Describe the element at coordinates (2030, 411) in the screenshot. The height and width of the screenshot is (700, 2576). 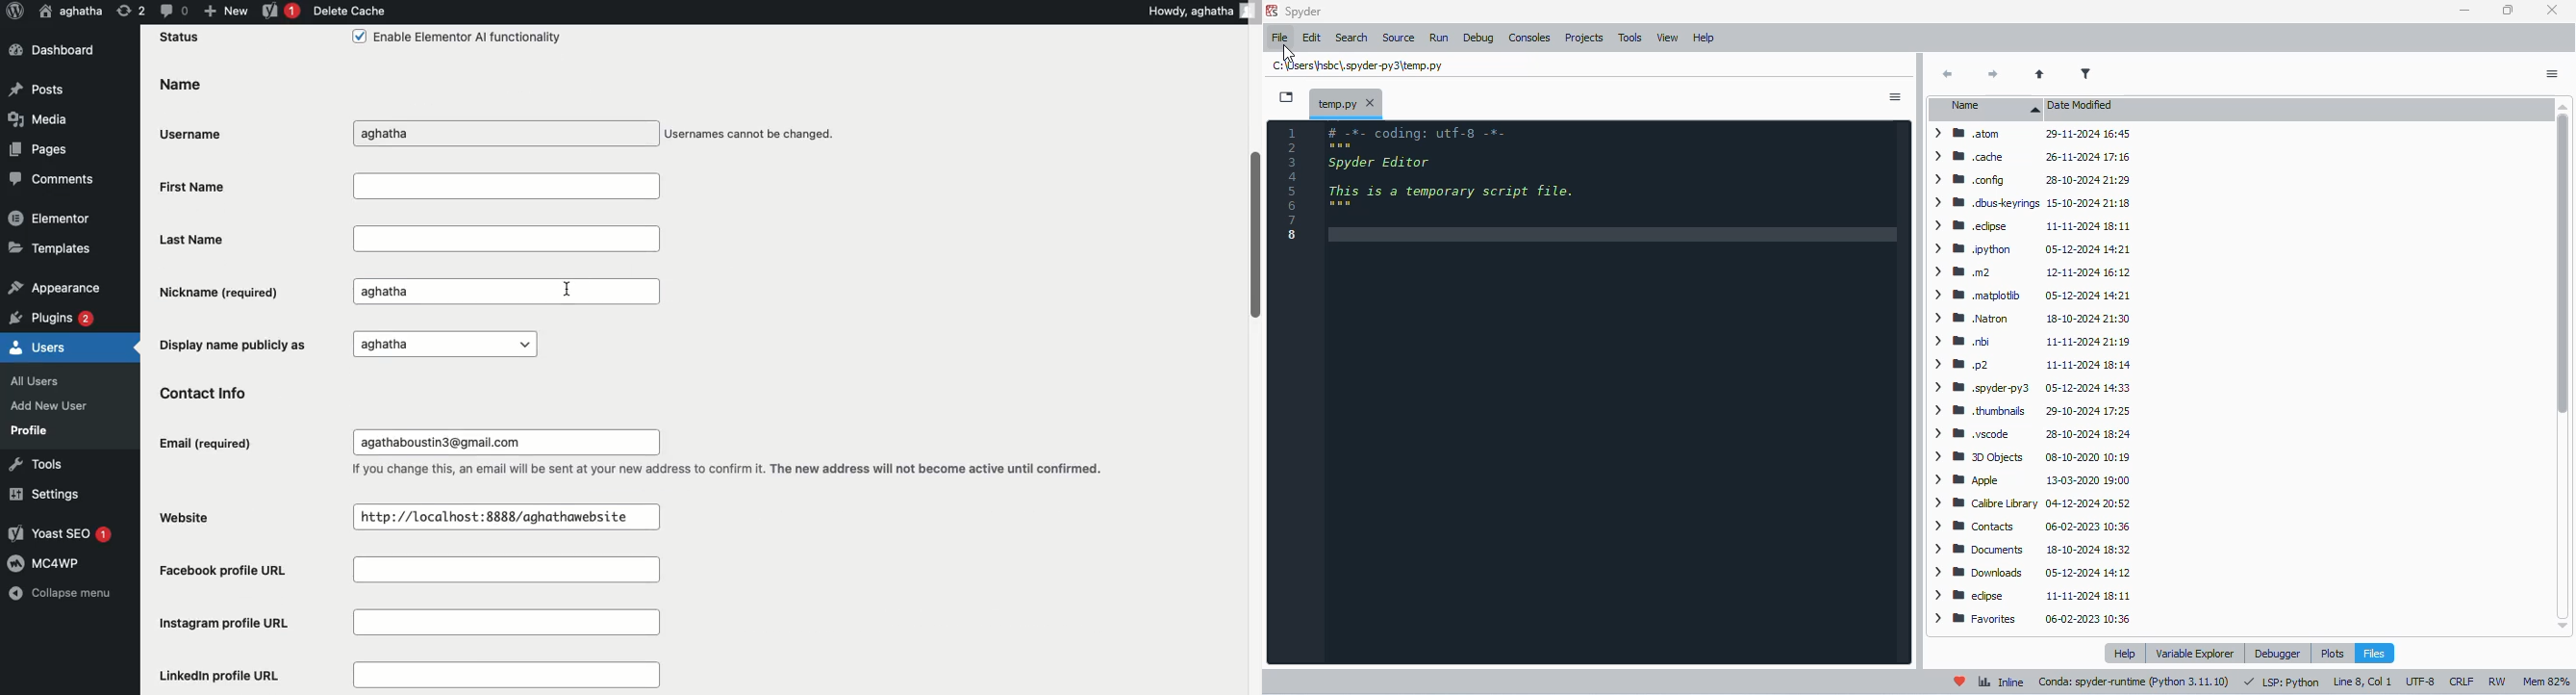
I see `> BB thumbnails 29-10-2024 17:25` at that location.